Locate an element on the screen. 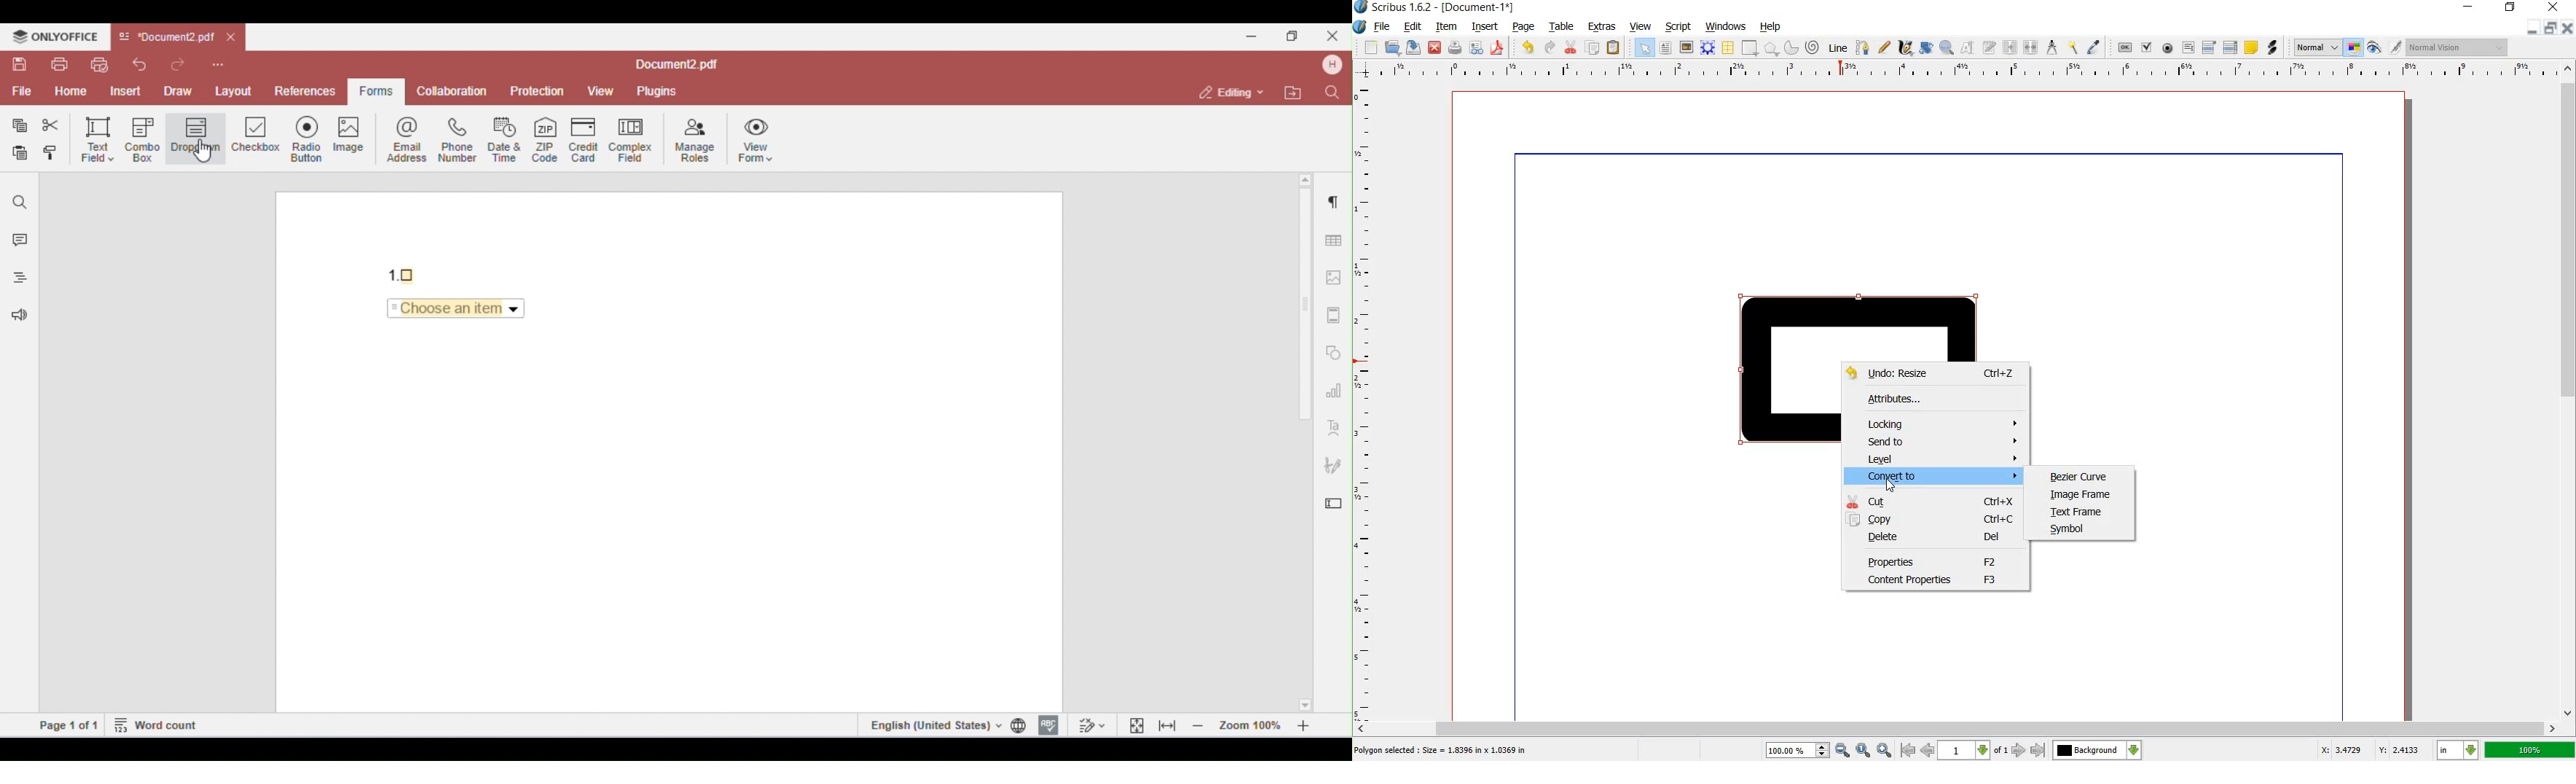  go to previous page is located at coordinates (1927, 749).